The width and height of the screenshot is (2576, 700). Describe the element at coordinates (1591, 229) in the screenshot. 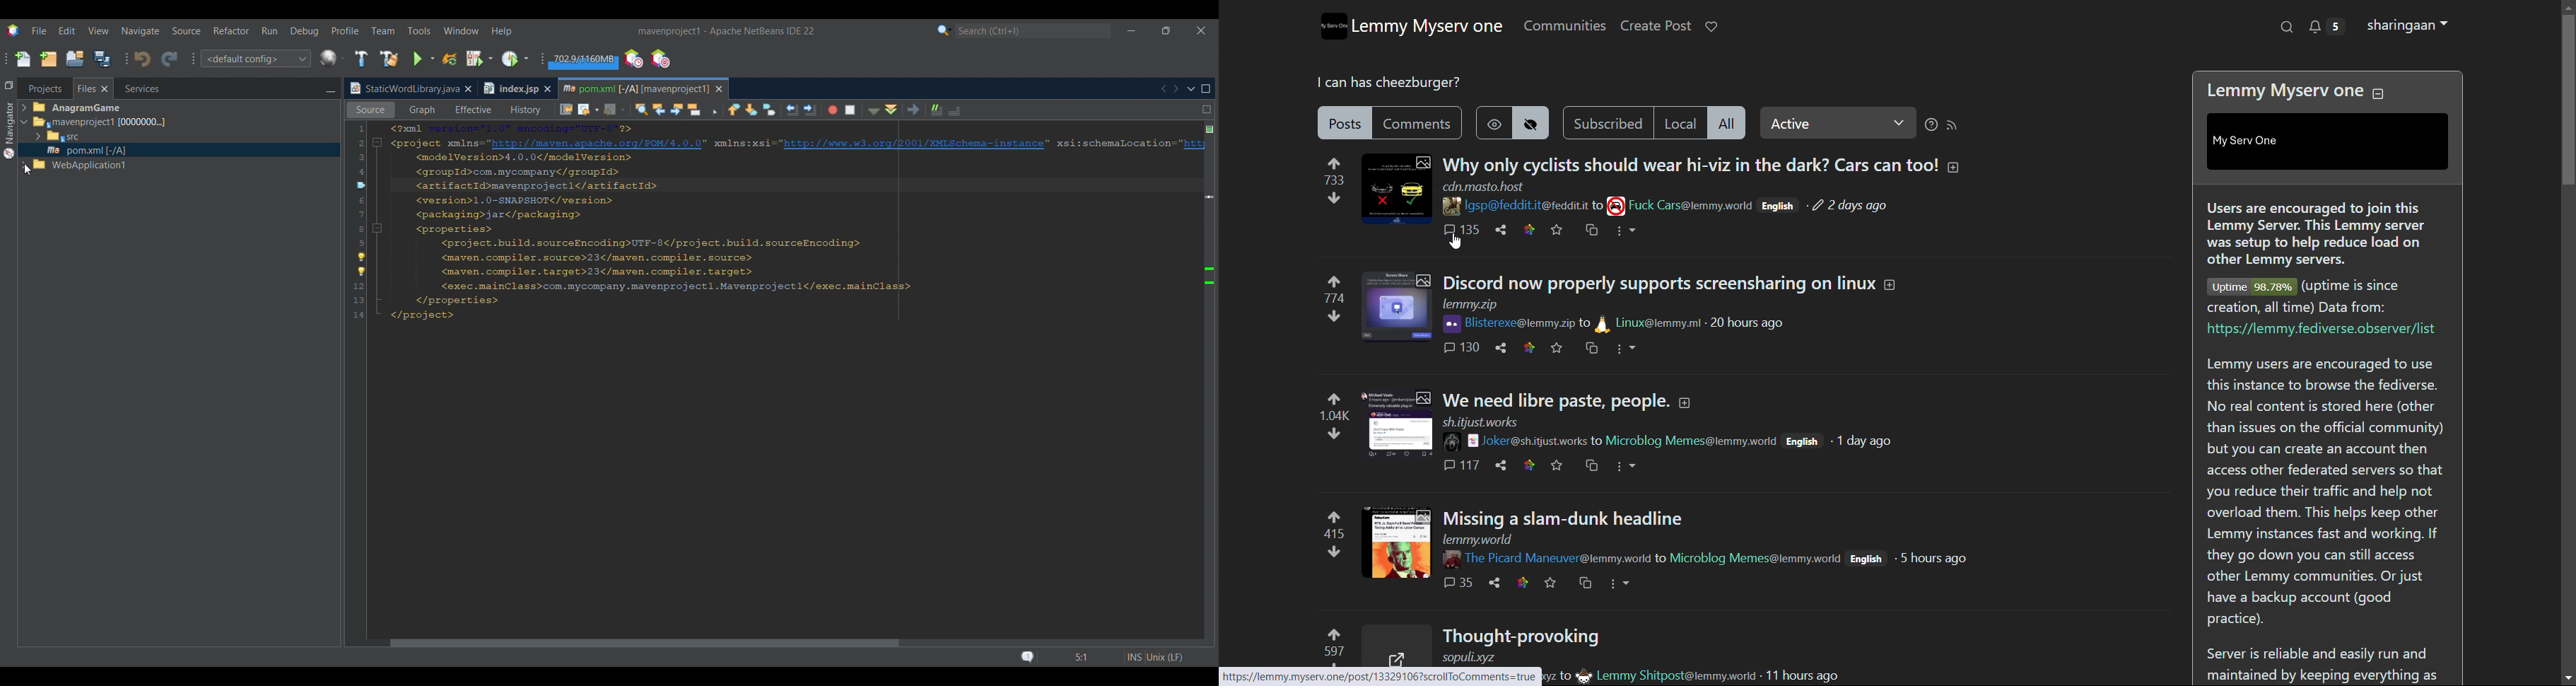

I see `crosspost` at that location.